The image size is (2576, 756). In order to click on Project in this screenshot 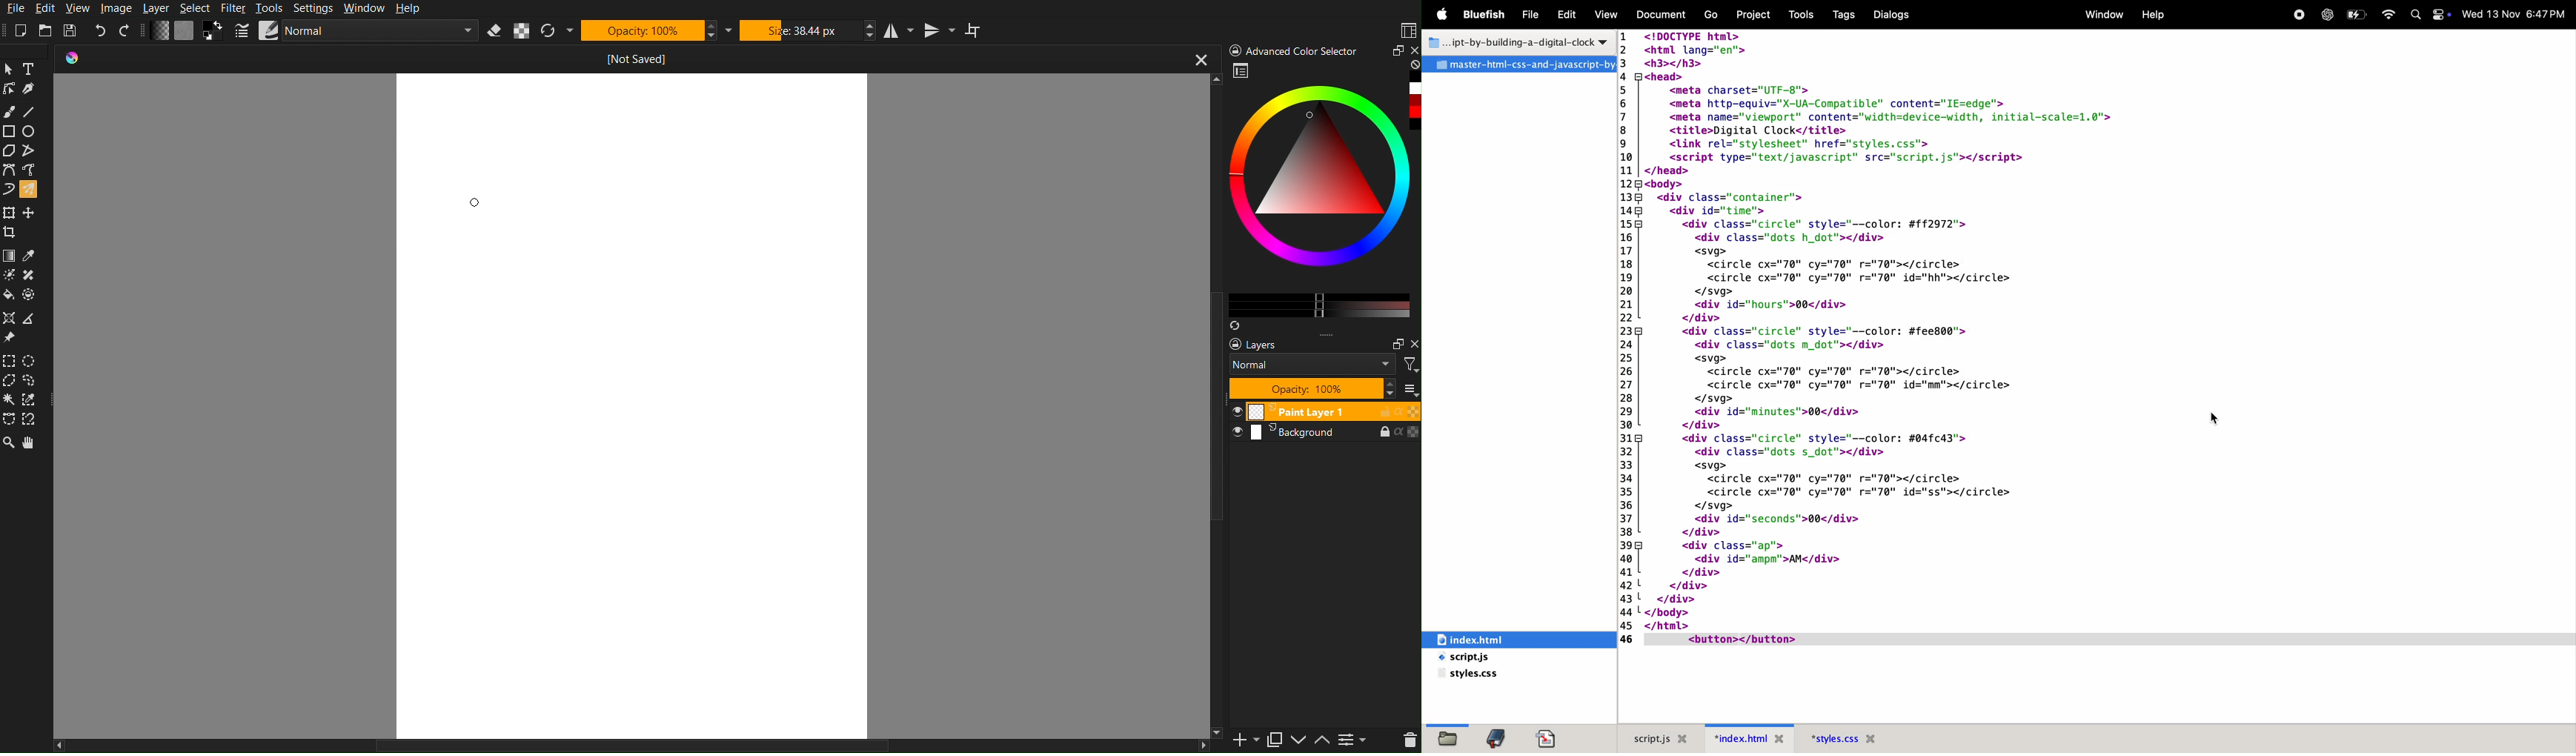, I will do `click(1751, 15)`.